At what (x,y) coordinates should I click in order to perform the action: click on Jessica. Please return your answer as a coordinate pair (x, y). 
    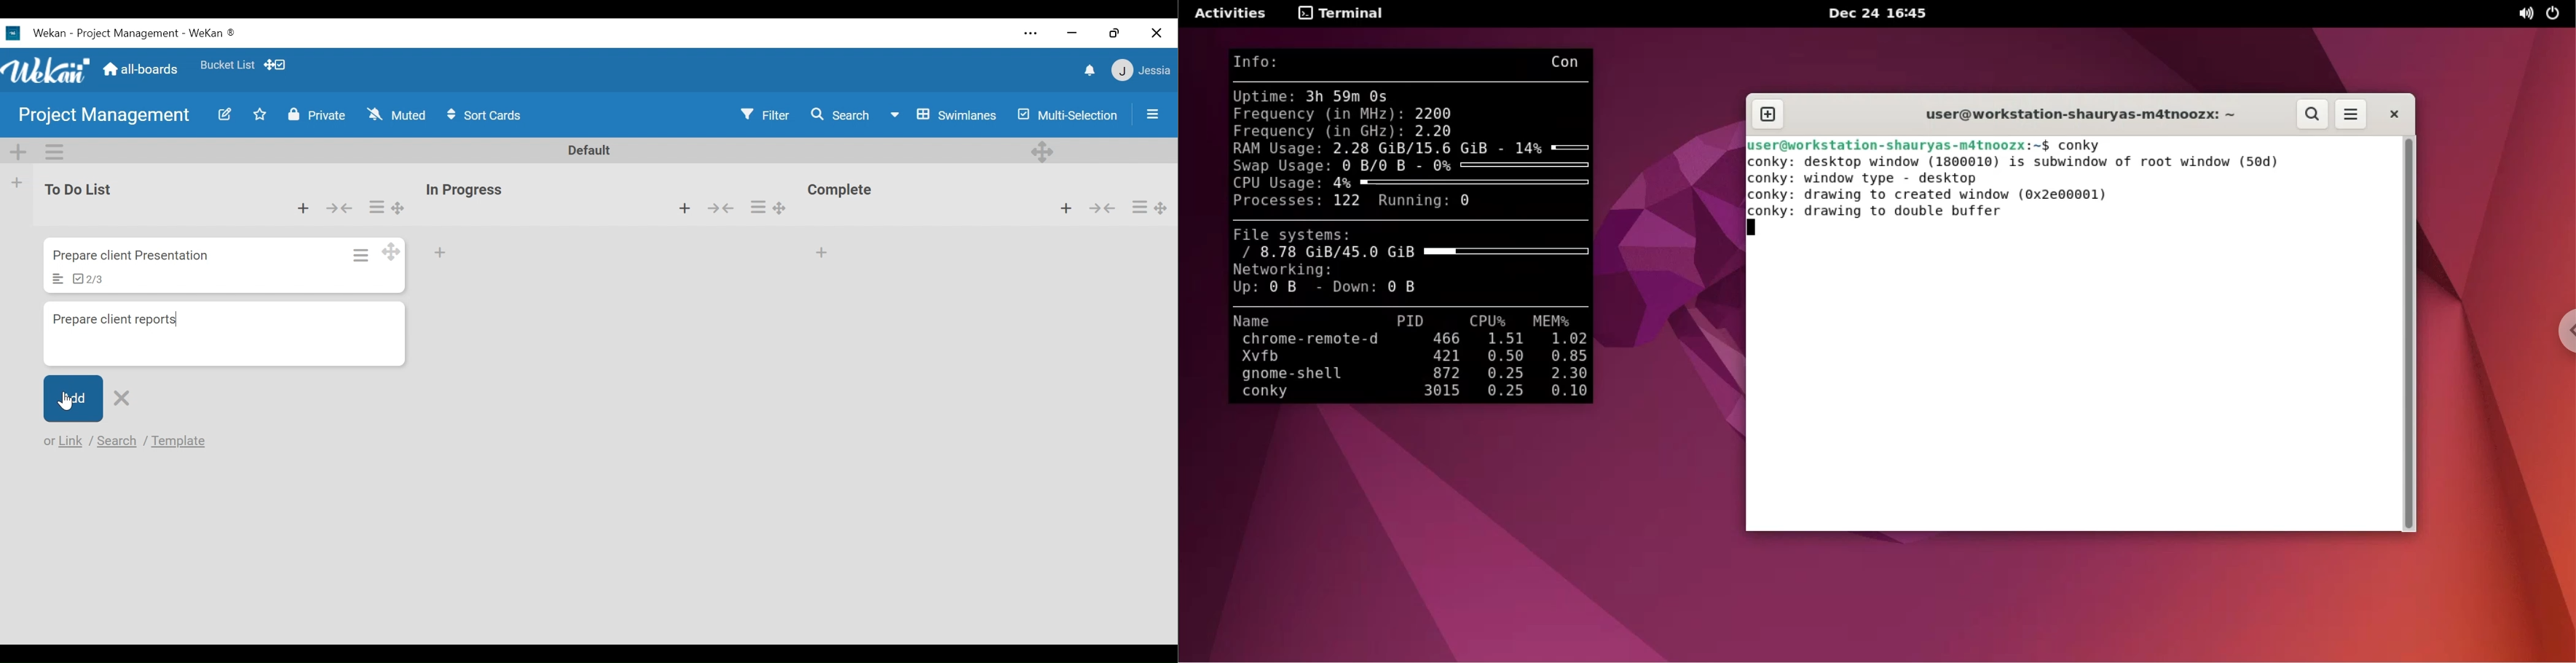
    Looking at the image, I should click on (1140, 72).